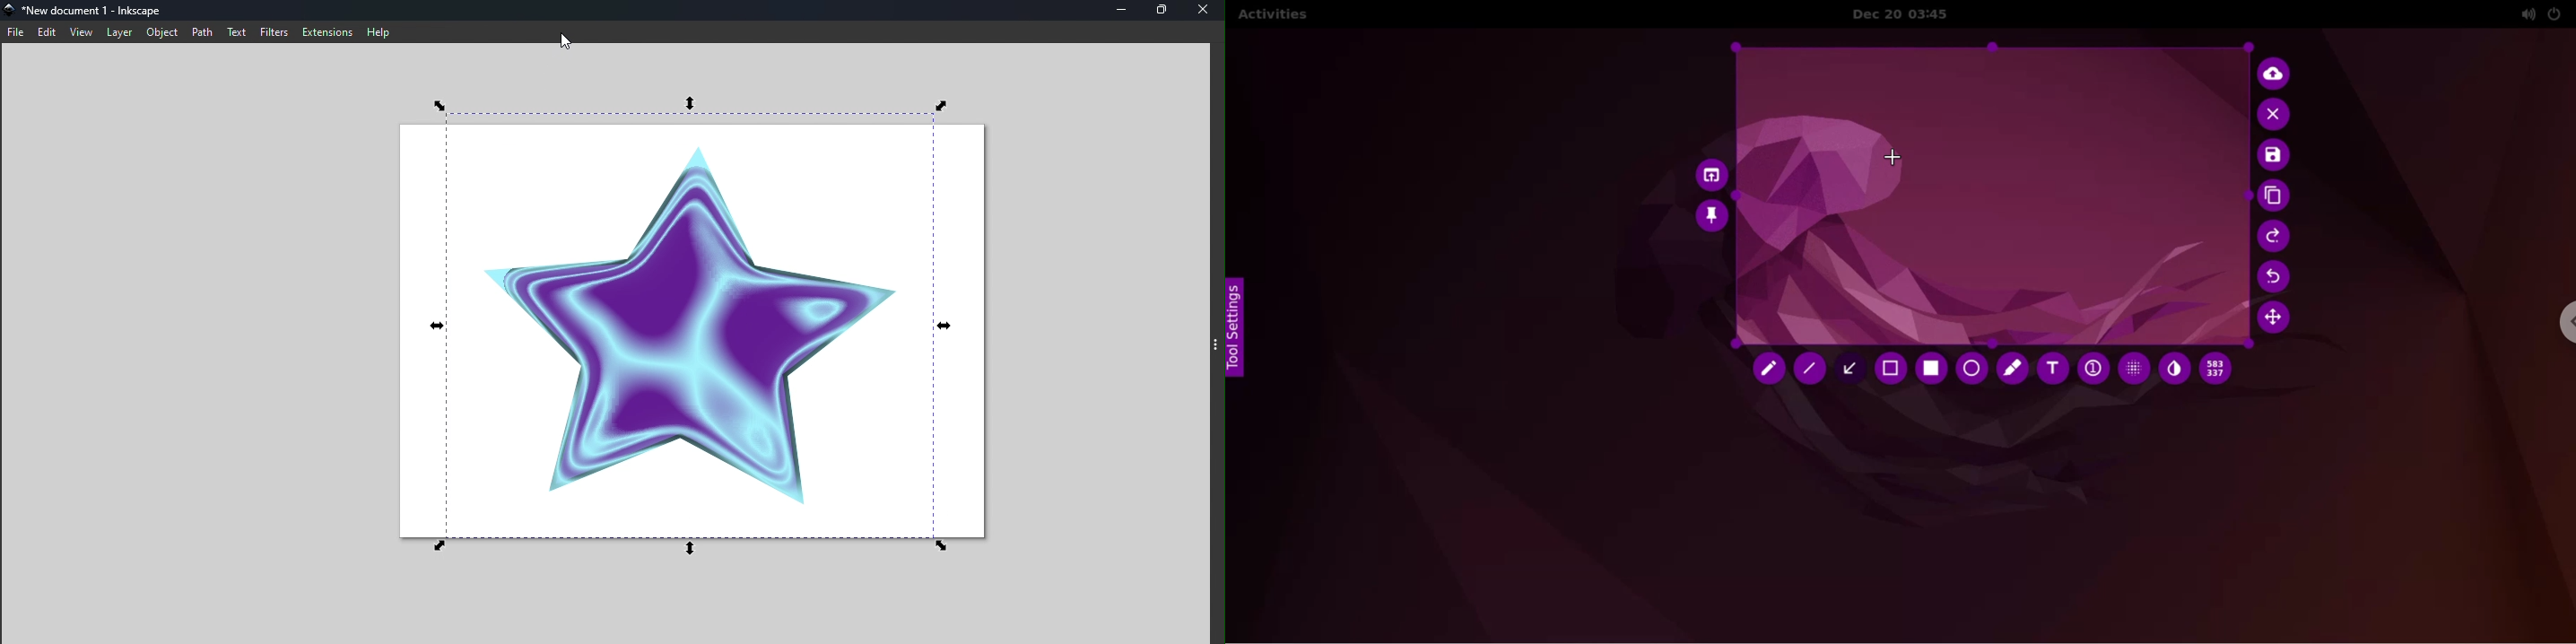 Image resolution: width=2576 pixels, height=644 pixels. I want to click on Cursor, so click(570, 37).